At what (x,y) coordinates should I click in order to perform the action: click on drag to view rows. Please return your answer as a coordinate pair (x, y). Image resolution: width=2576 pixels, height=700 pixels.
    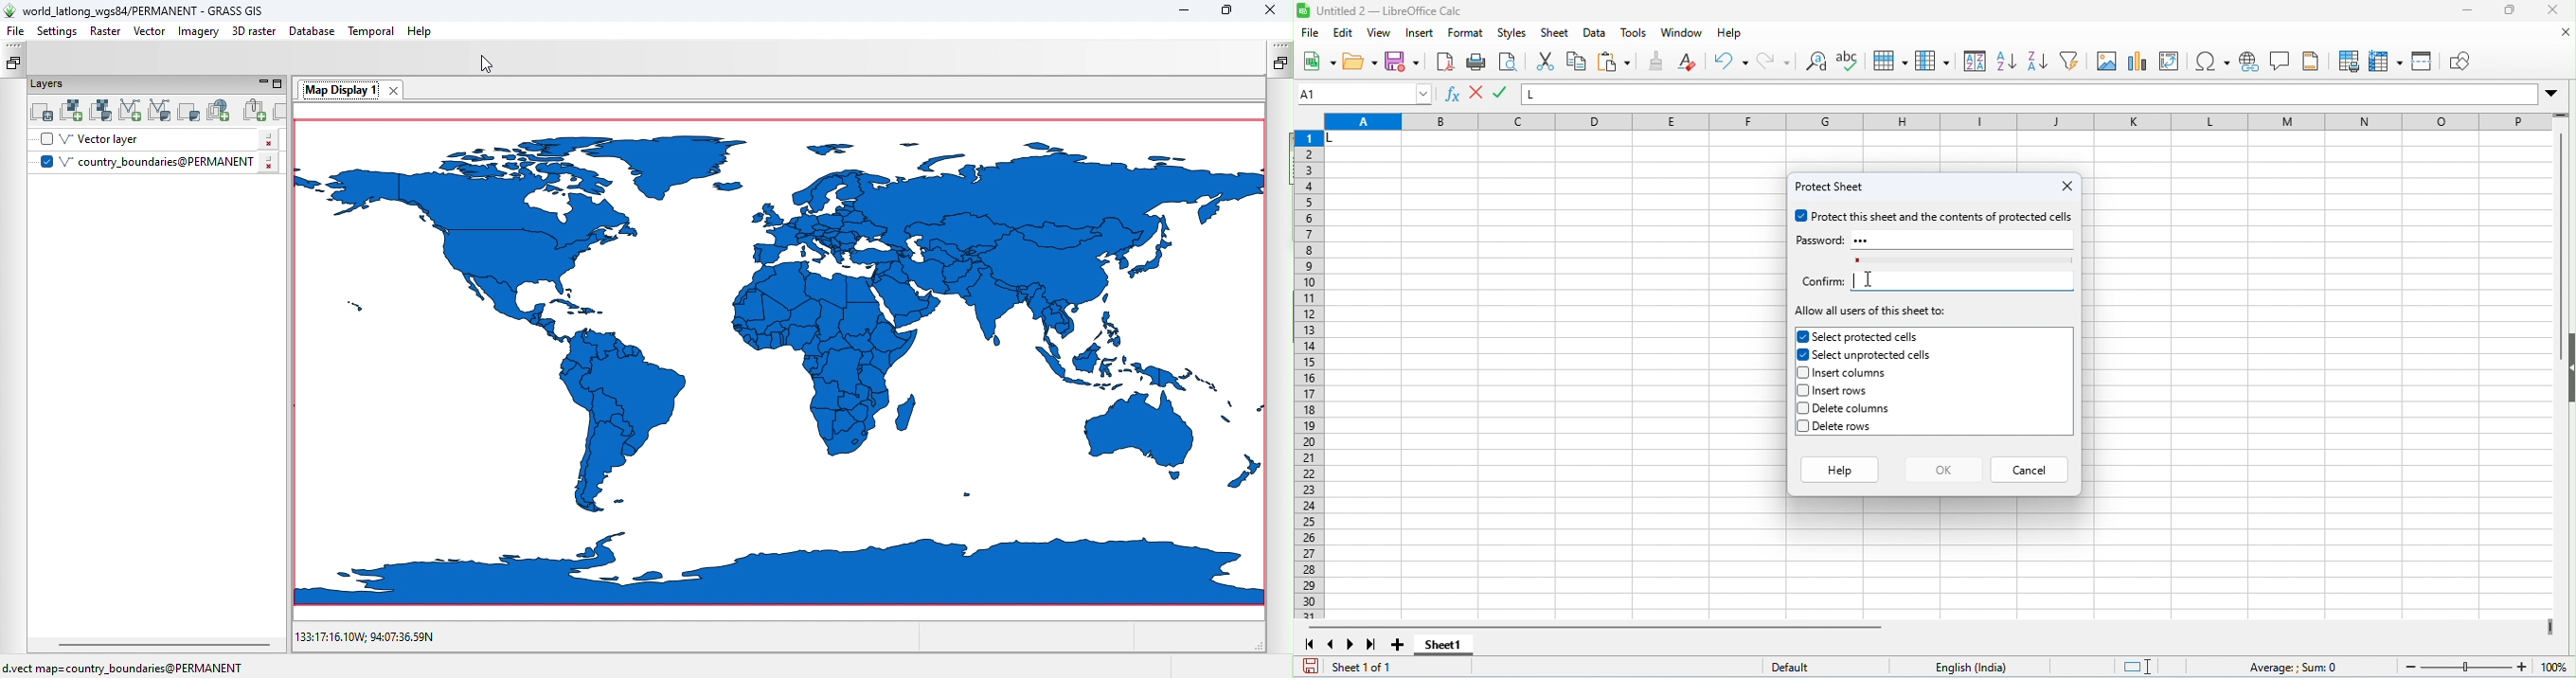
    Looking at the image, I should click on (2562, 115).